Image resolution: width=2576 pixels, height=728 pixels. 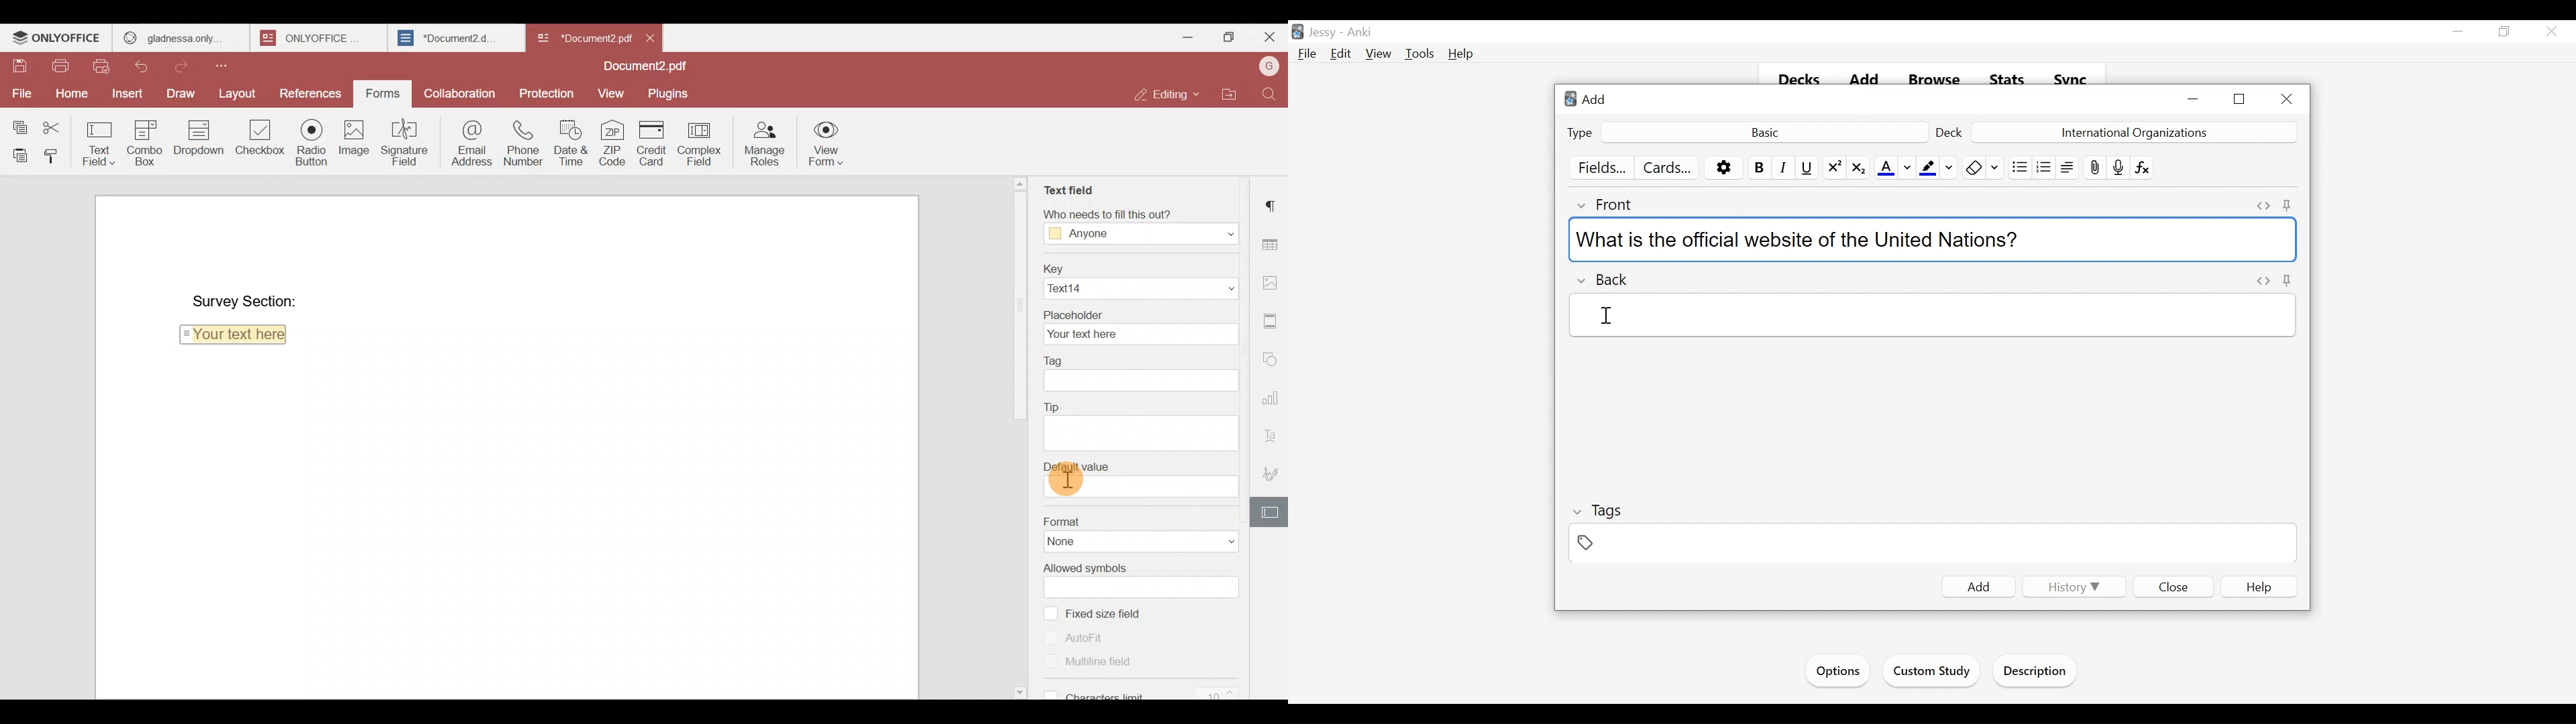 I want to click on Dropdown, so click(x=196, y=140).